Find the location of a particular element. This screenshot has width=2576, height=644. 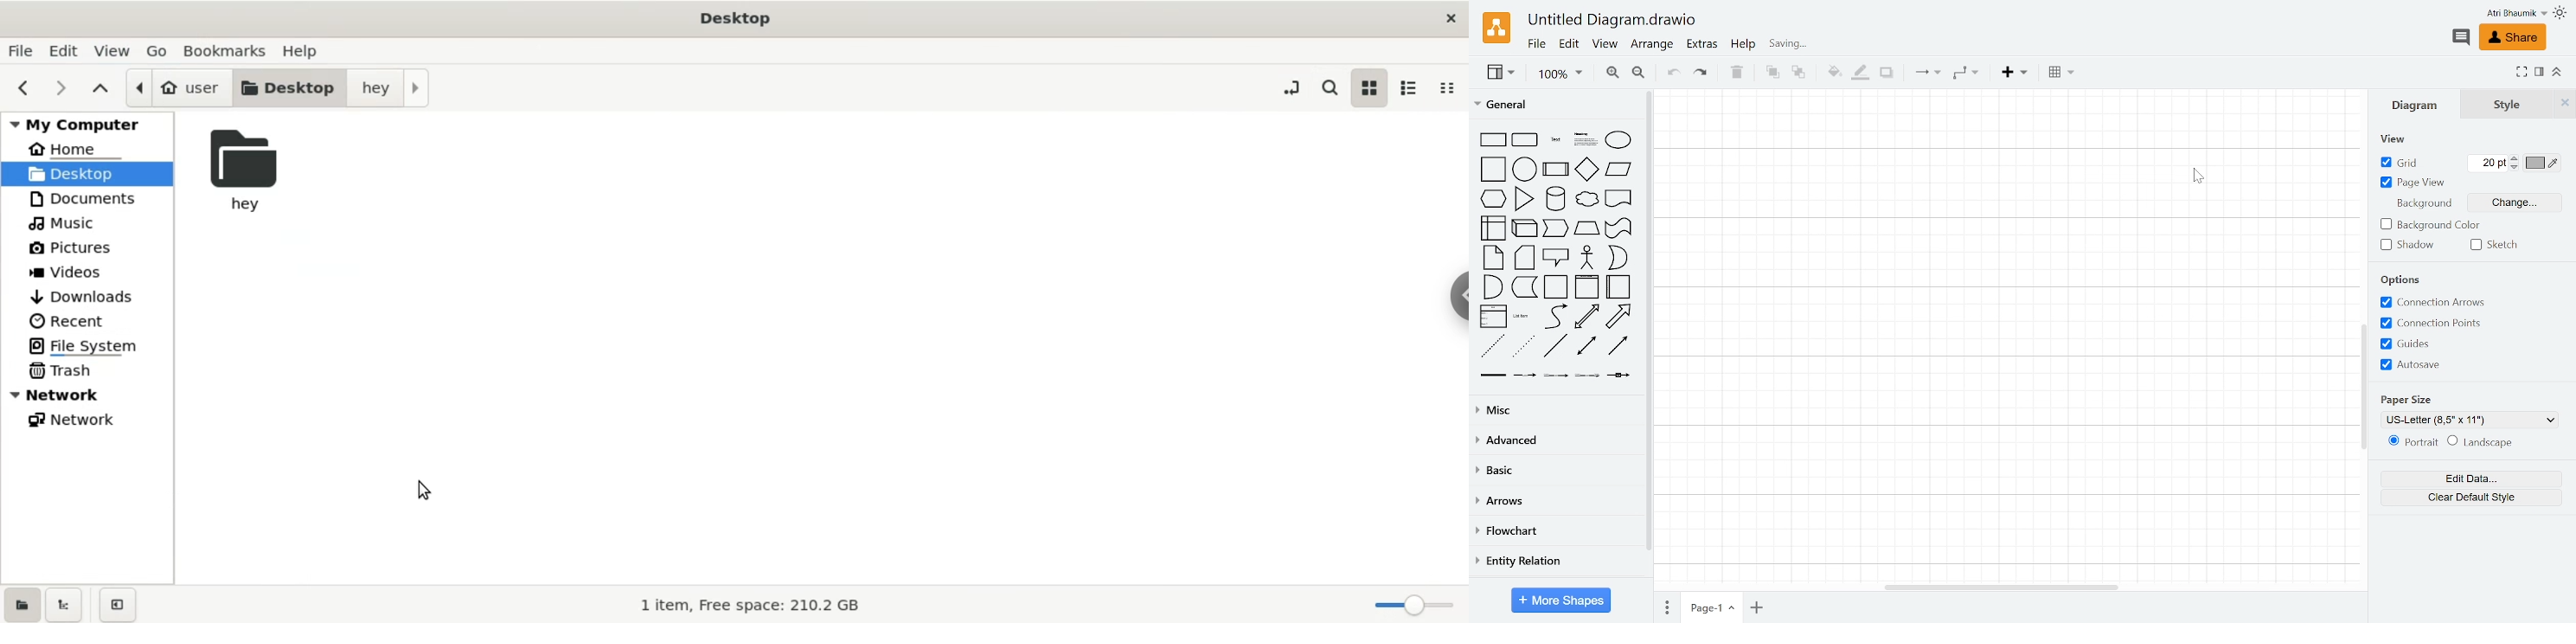

Last change timing is located at coordinates (1849, 46).